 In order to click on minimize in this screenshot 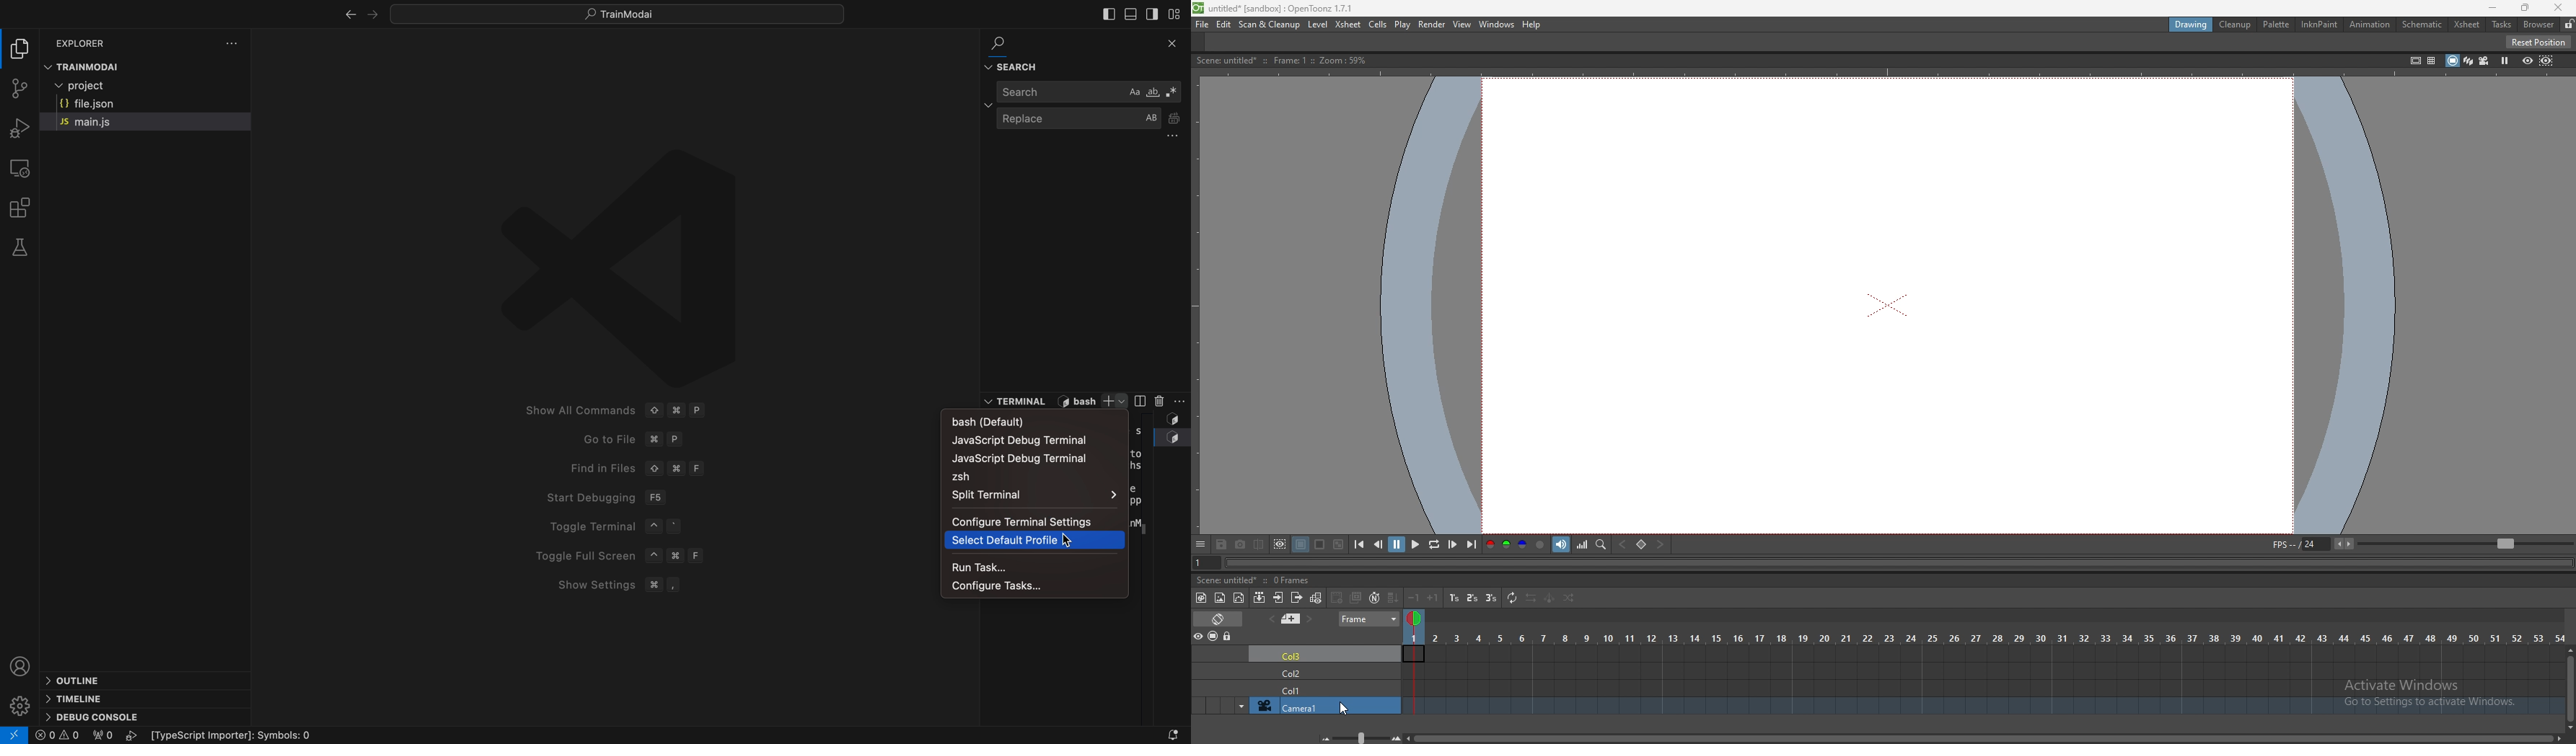, I will do `click(2492, 7)`.